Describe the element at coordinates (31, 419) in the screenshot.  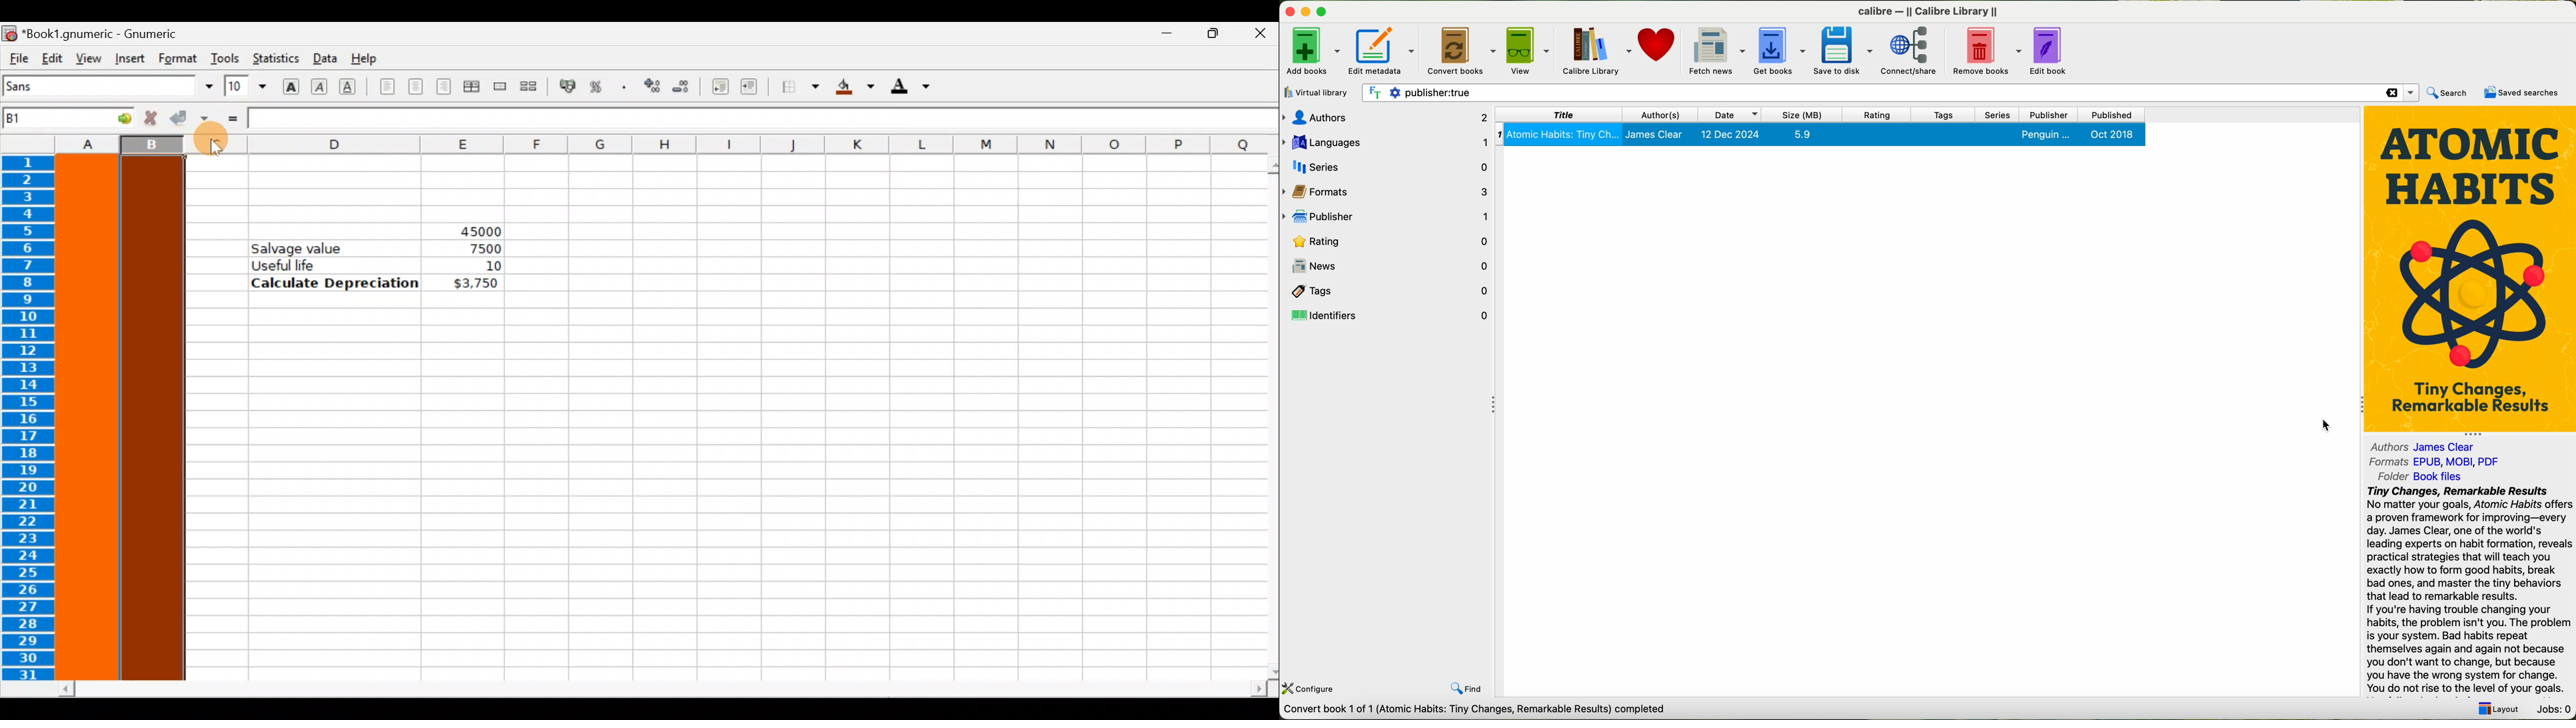
I see `Rows` at that location.